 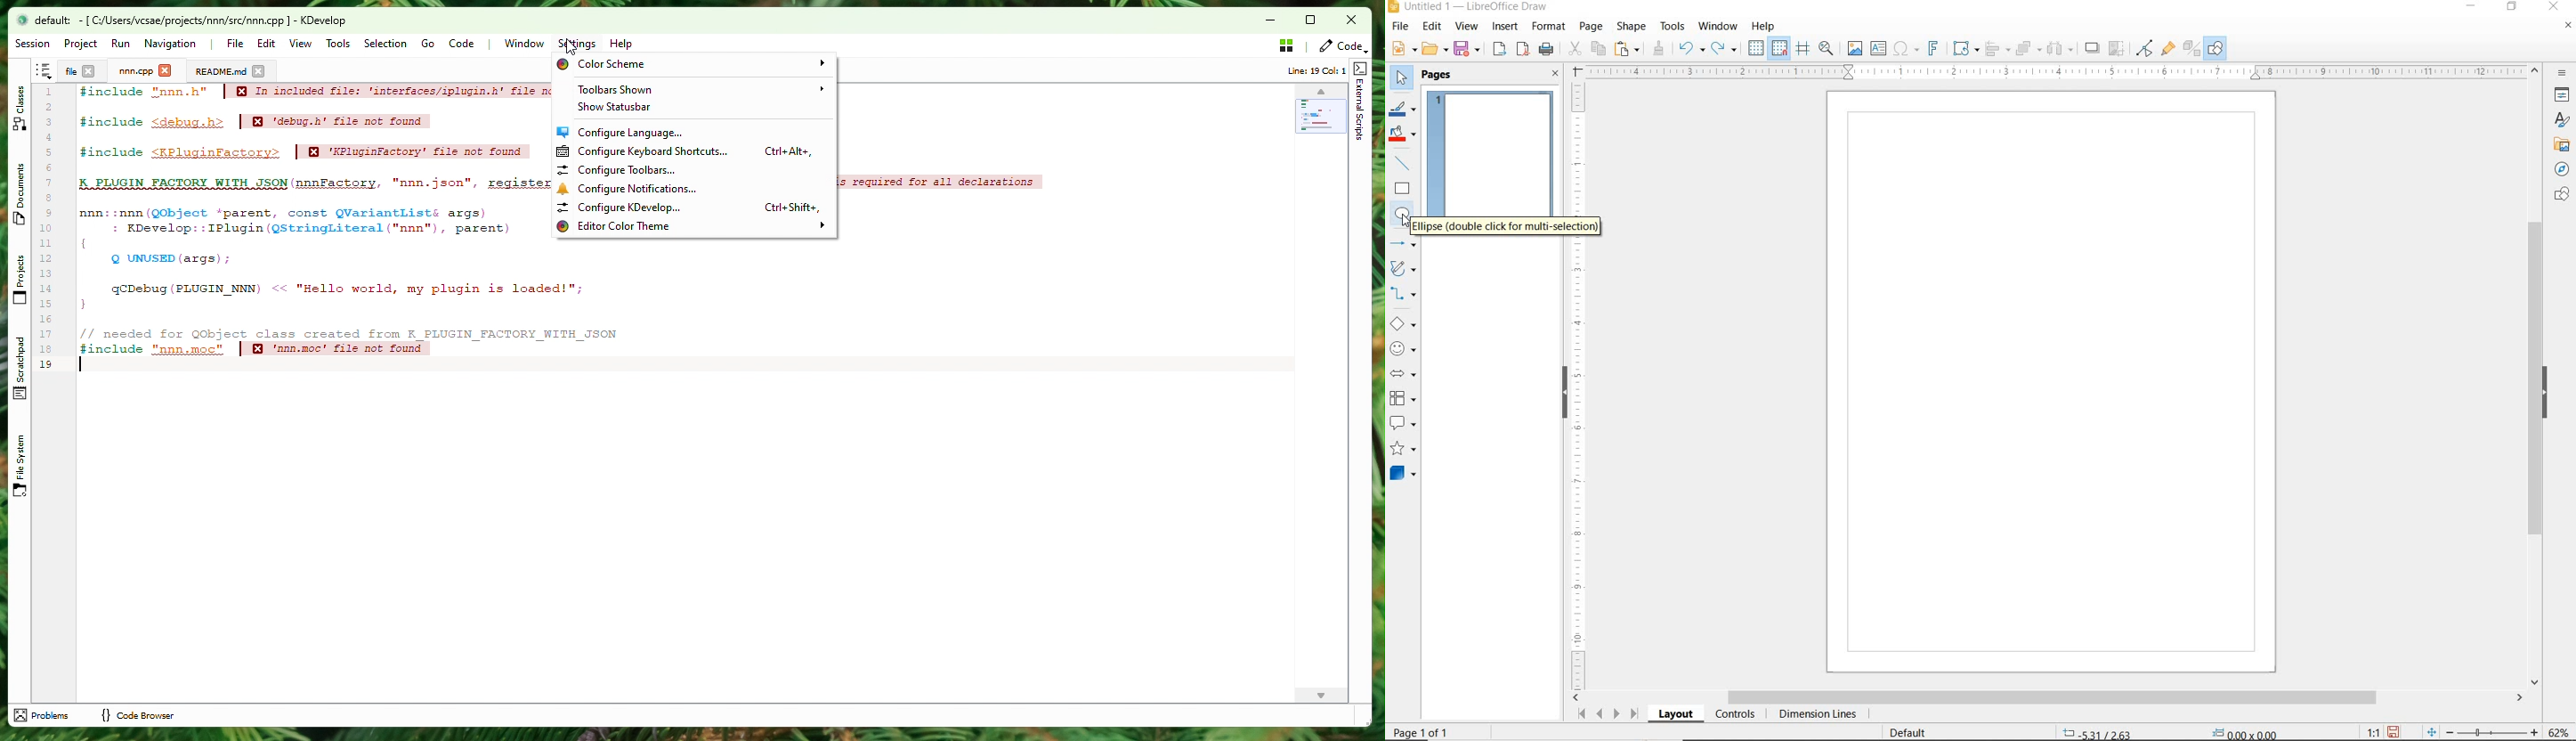 I want to click on BLOCK ARROWS, so click(x=1402, y=371).